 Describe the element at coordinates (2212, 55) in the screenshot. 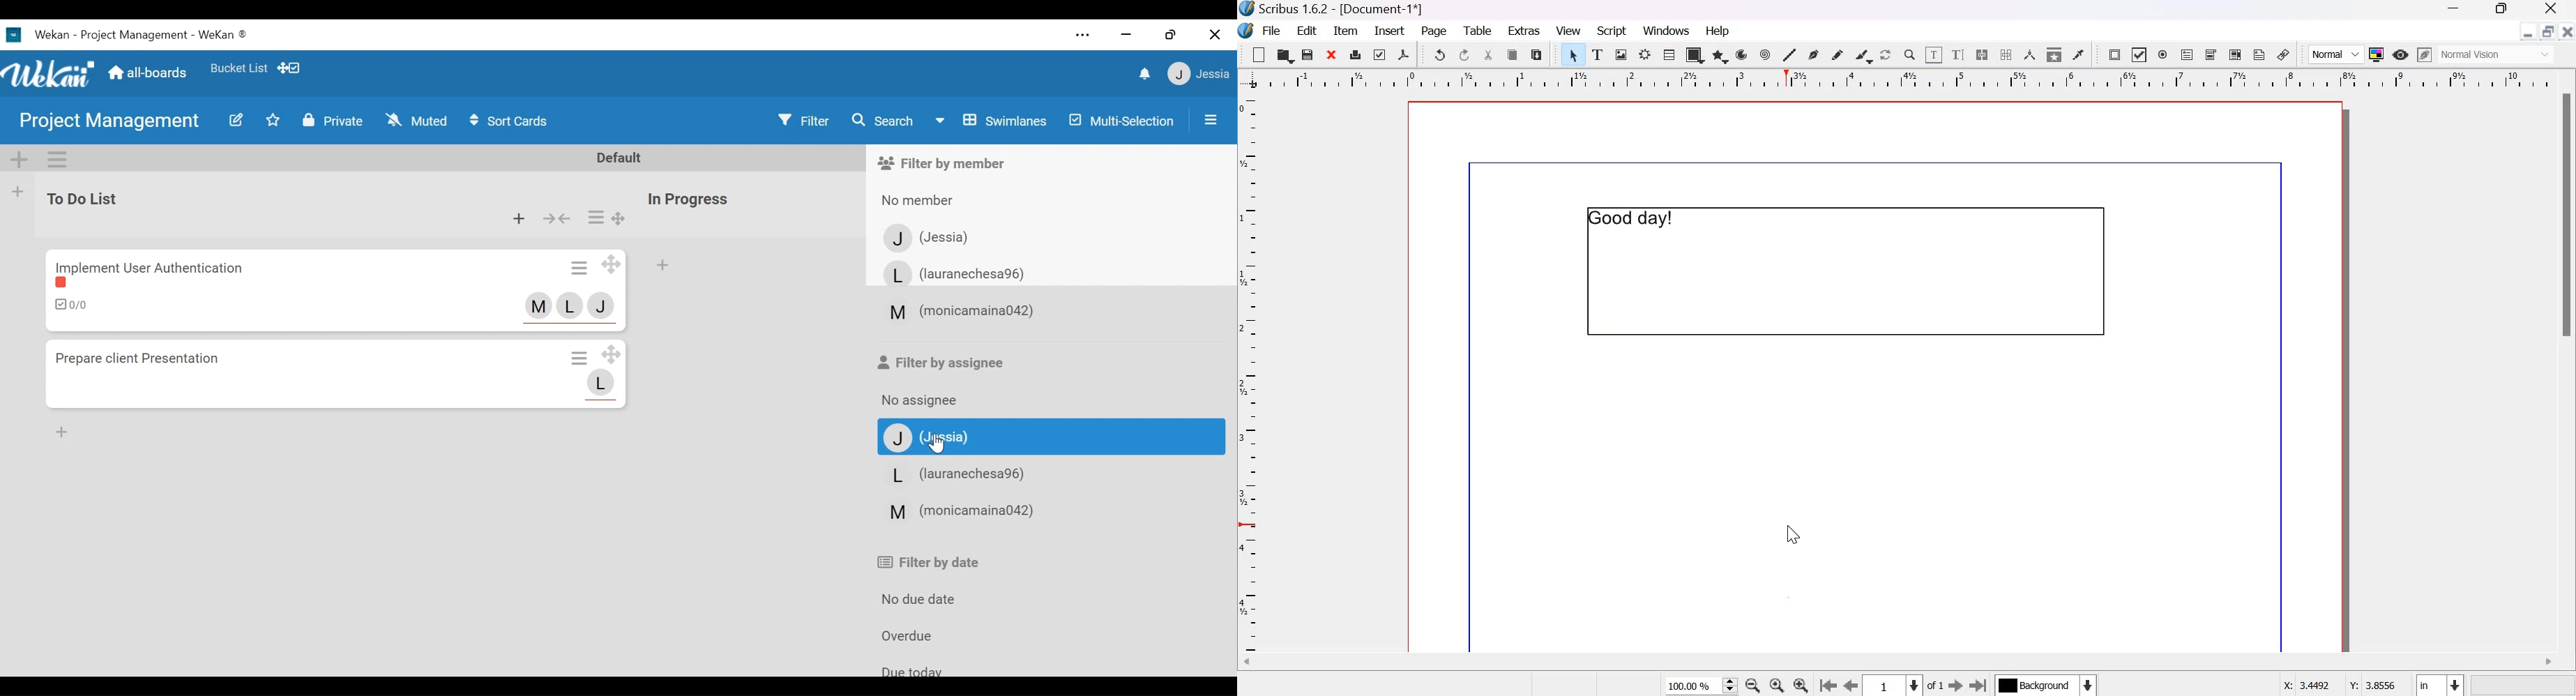

I see `PDF Combo Box` at that location.